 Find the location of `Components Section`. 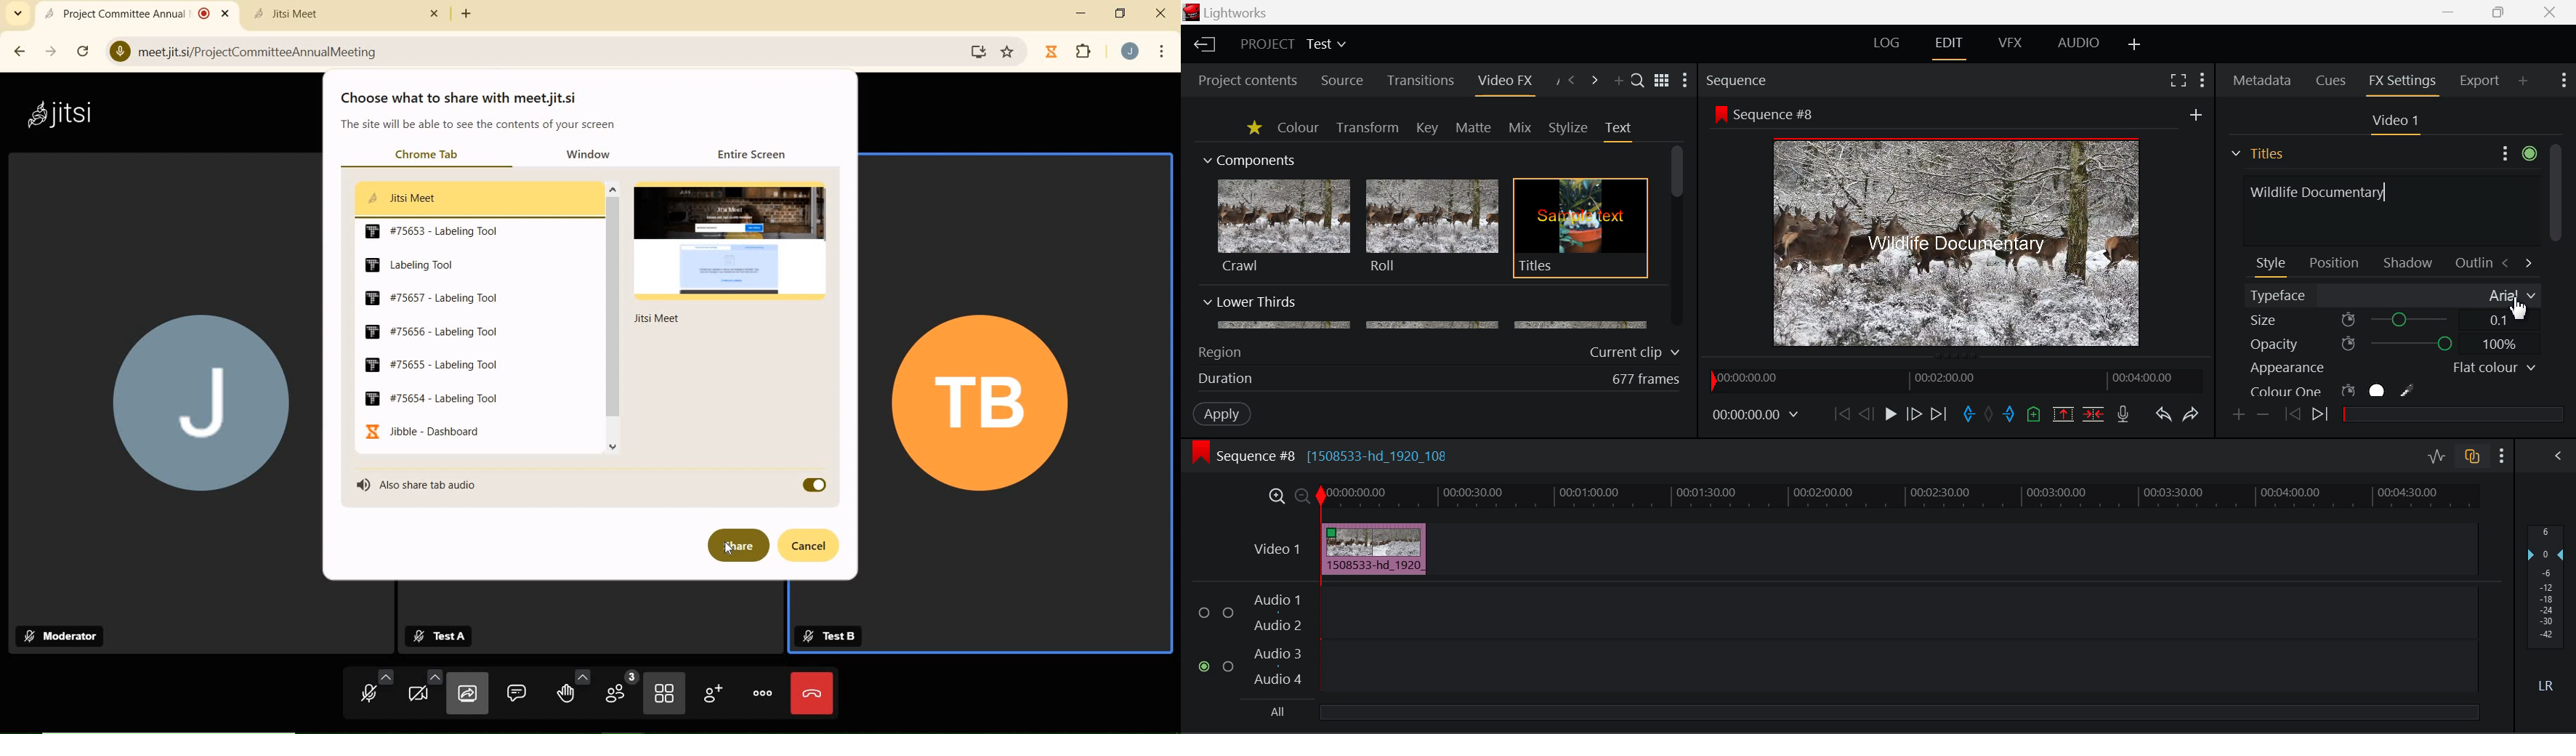

Components Section is located at coordinates (1248, 157).